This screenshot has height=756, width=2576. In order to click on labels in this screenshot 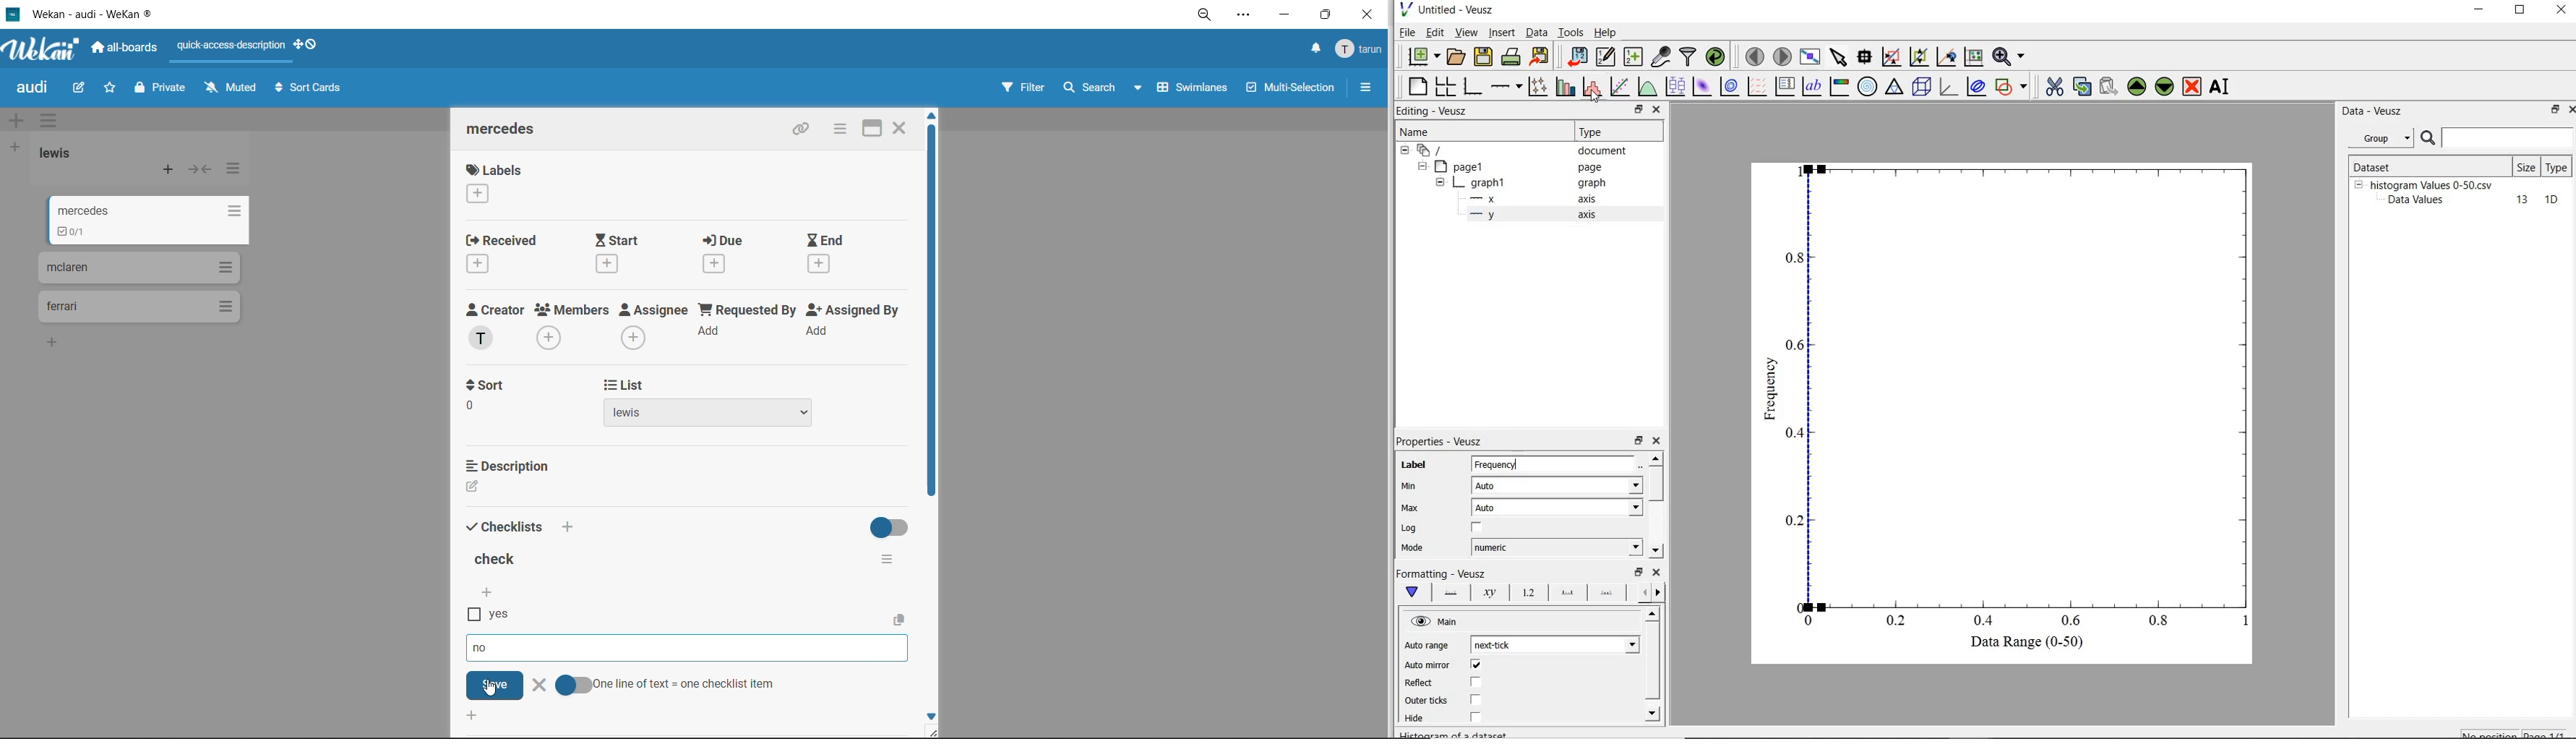, I will do `click(494, 186)`.